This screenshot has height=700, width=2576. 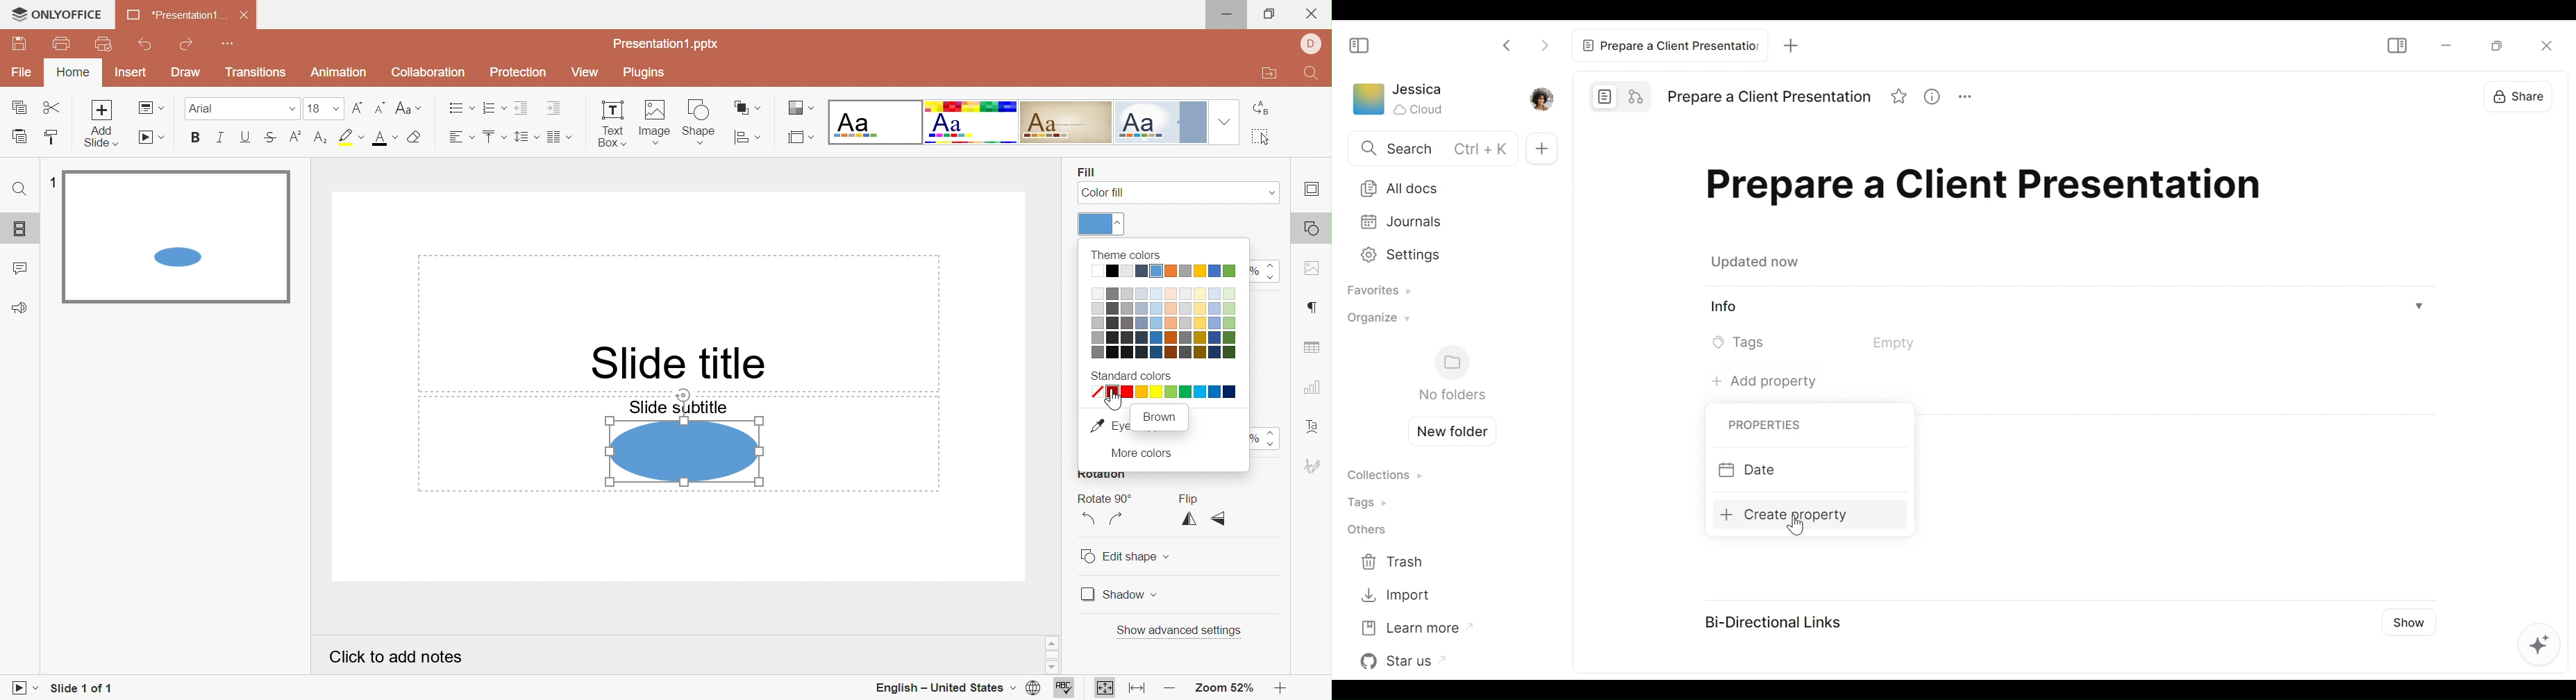 What do you see at coordinates (153, 138) in the screenshot?
I see `Start slideshow` at bounding box center [153, 138].